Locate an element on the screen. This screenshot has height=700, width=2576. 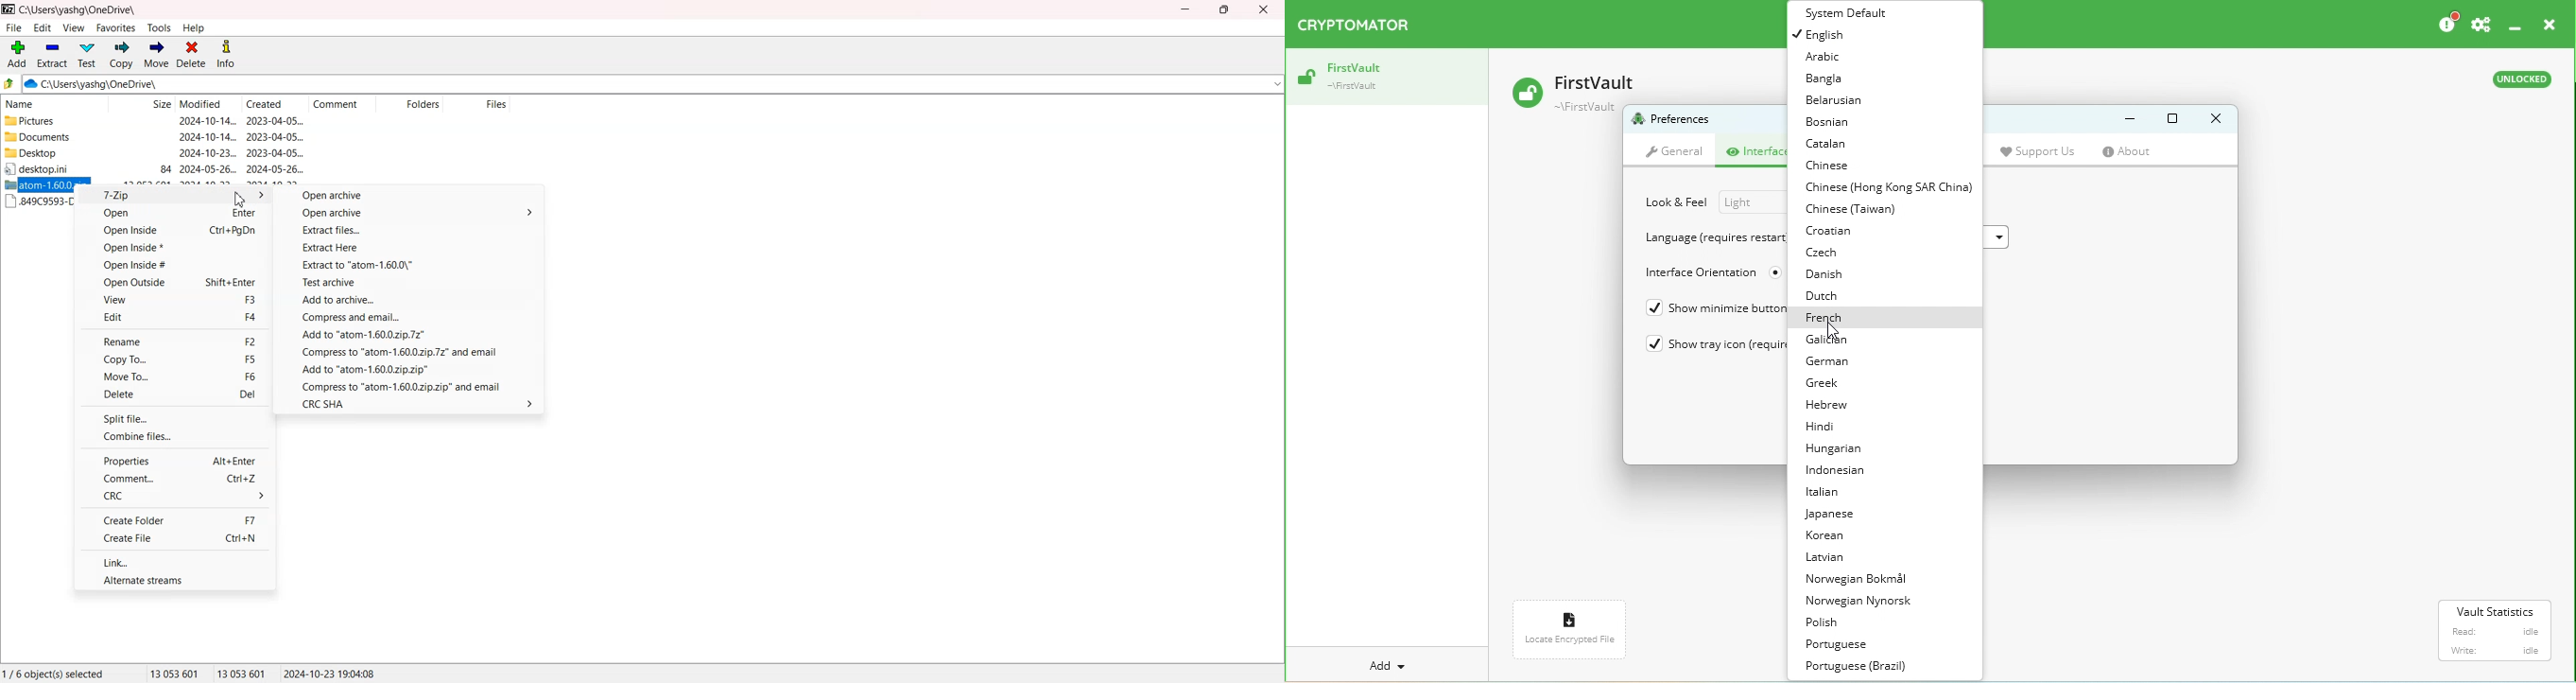
Hungarian is located at coordinates (1835, 450).